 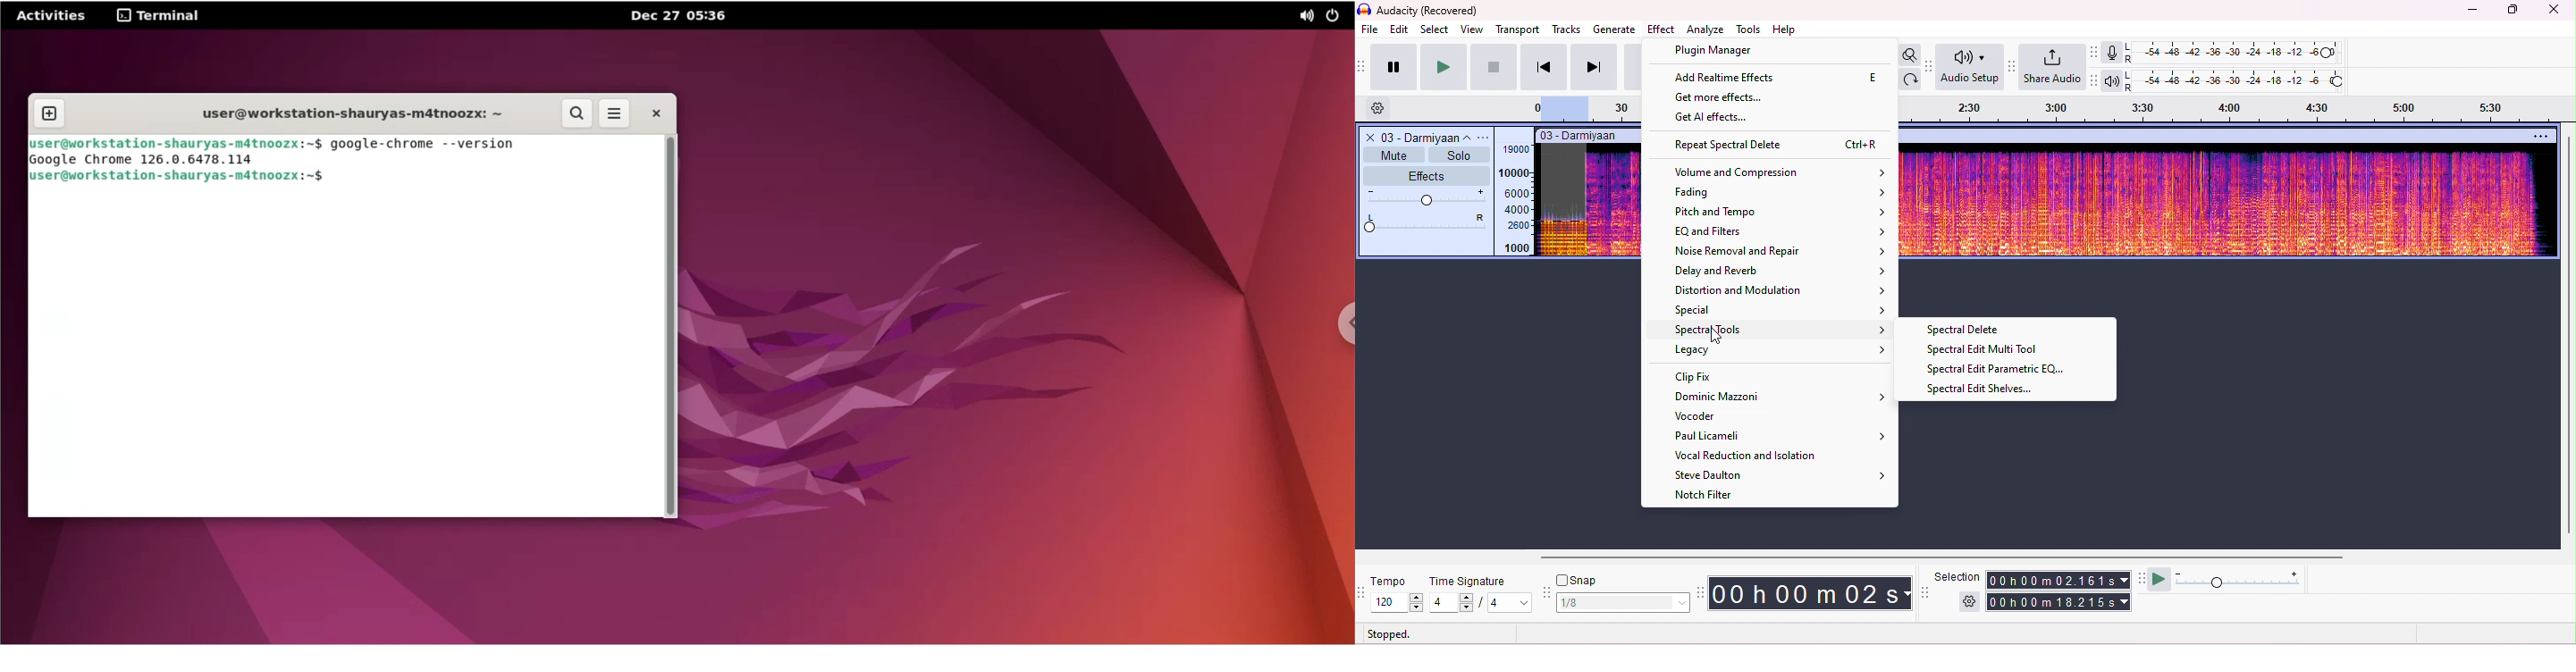 I want to click on solo, so click(x=1459, y=155).